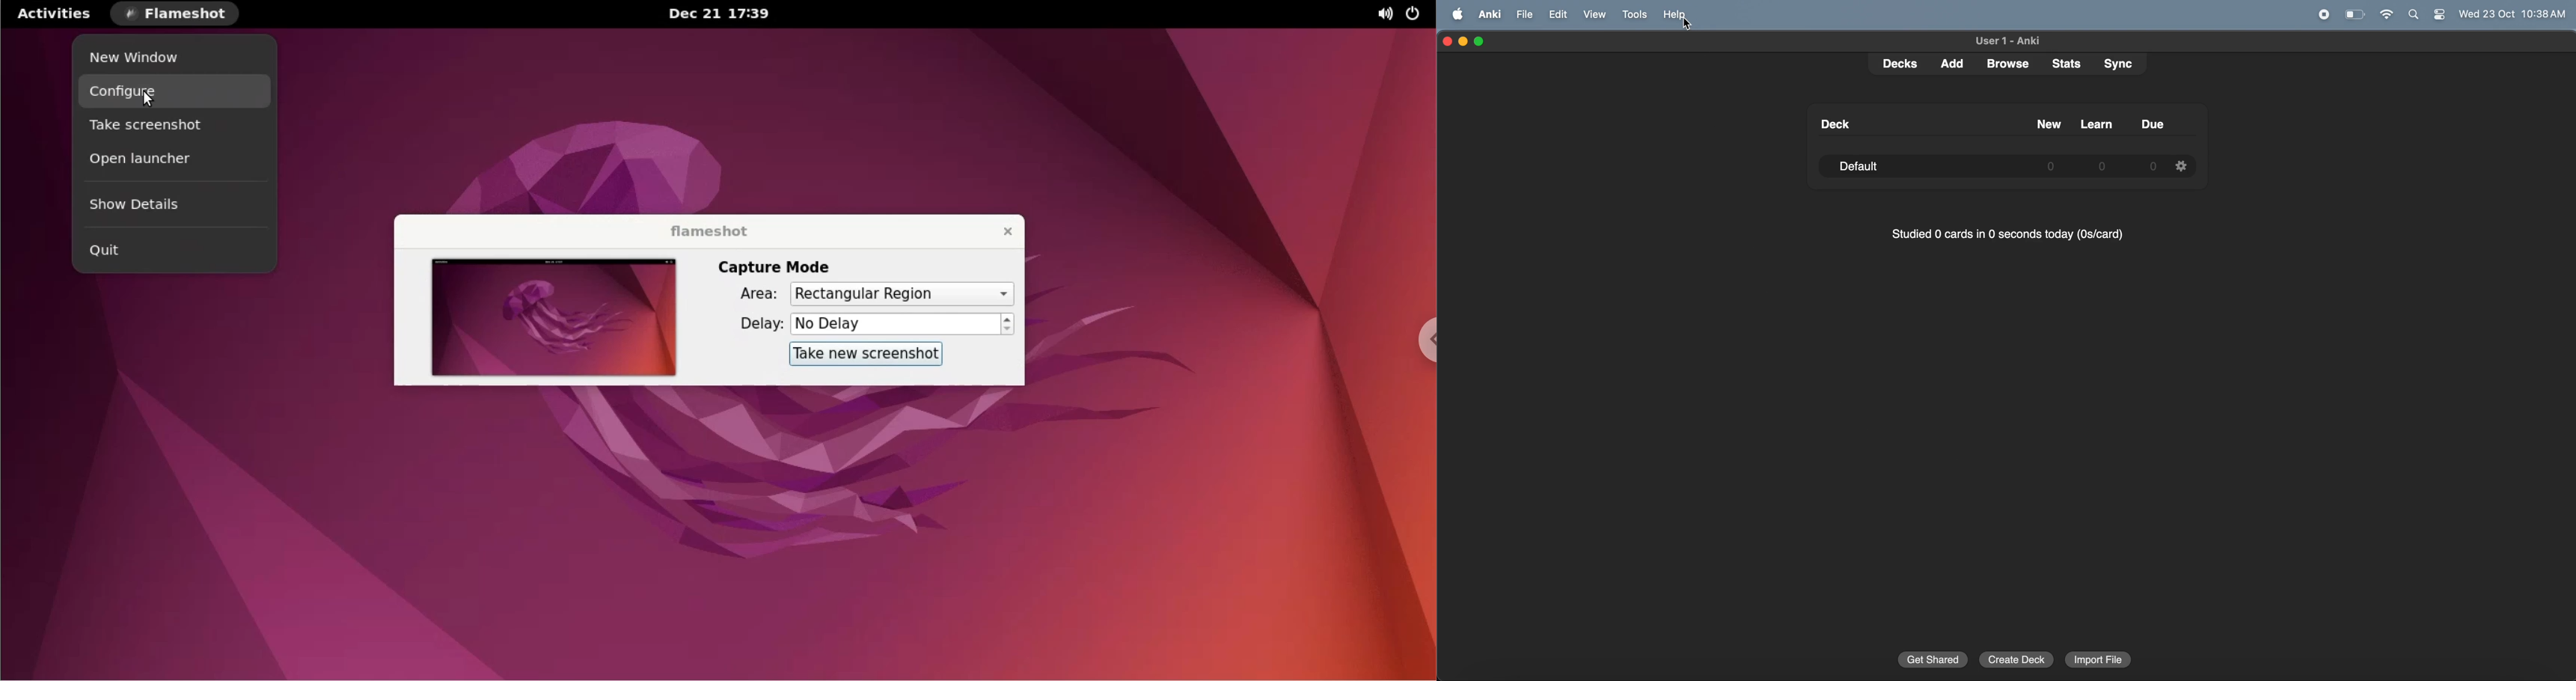  I want to click on closing window, so click(1447, 42).